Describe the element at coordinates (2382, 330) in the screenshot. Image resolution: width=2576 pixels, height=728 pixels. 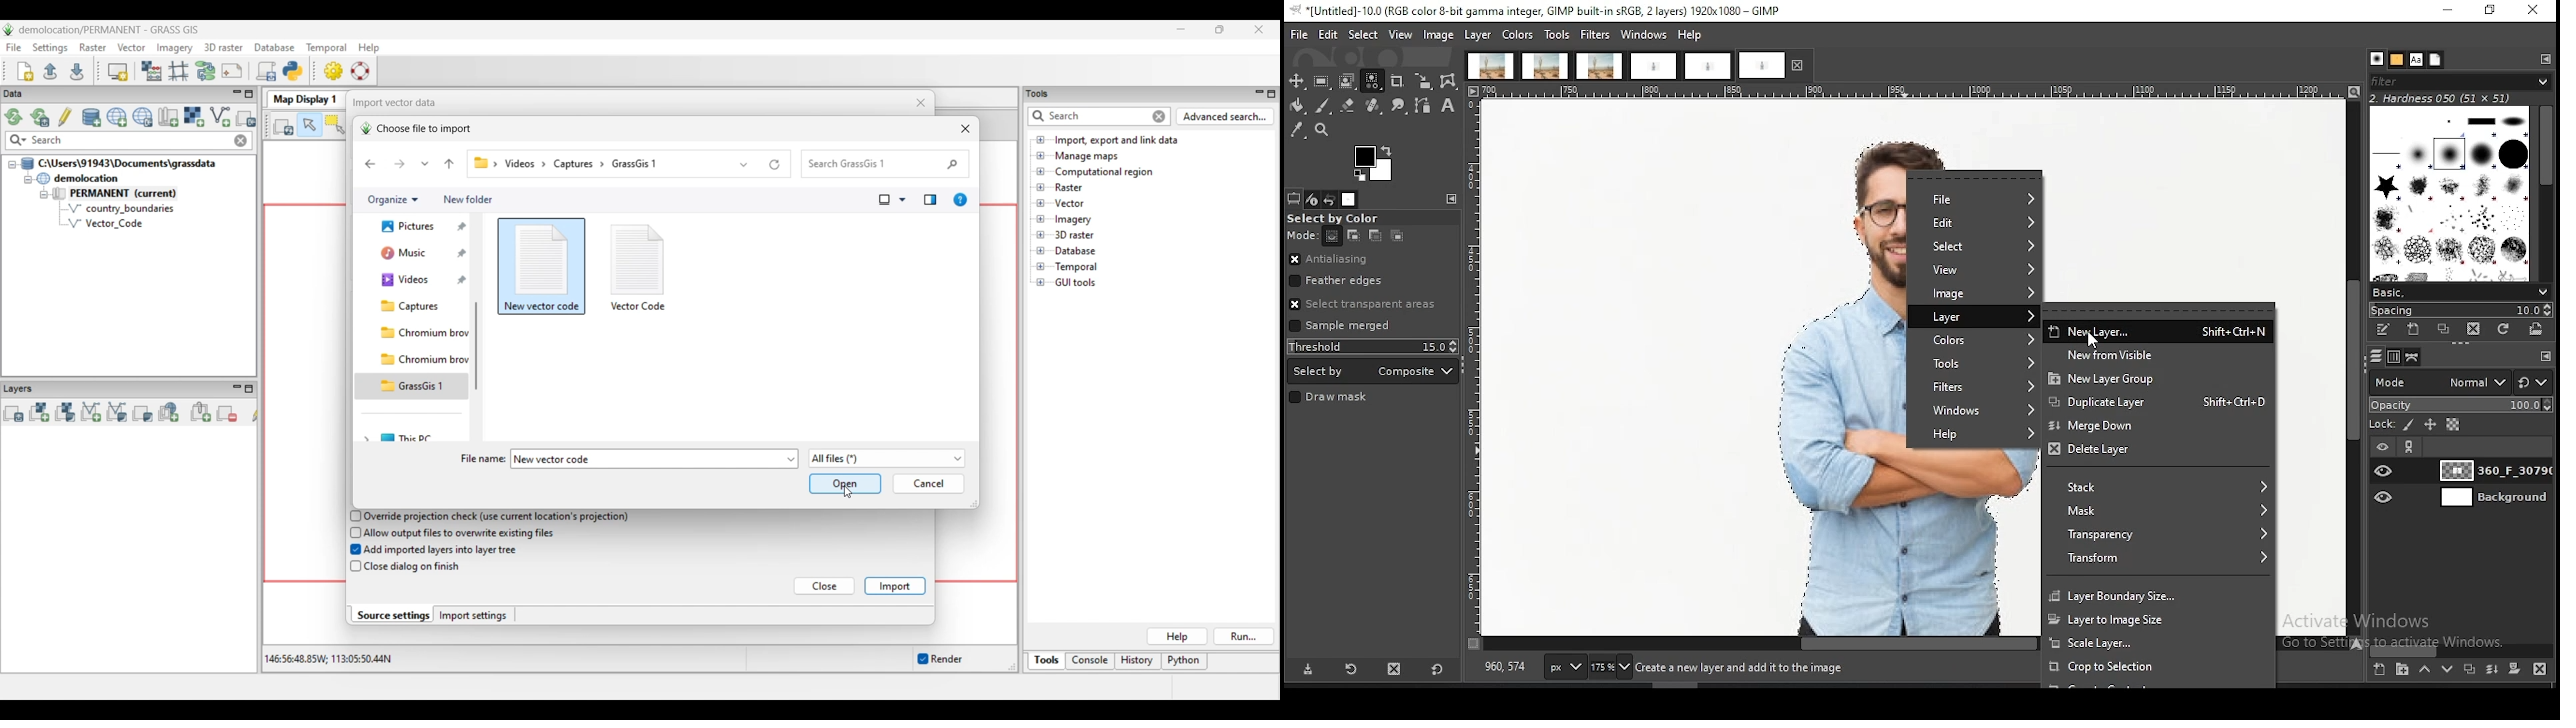
I see `edit this brush` at that location.